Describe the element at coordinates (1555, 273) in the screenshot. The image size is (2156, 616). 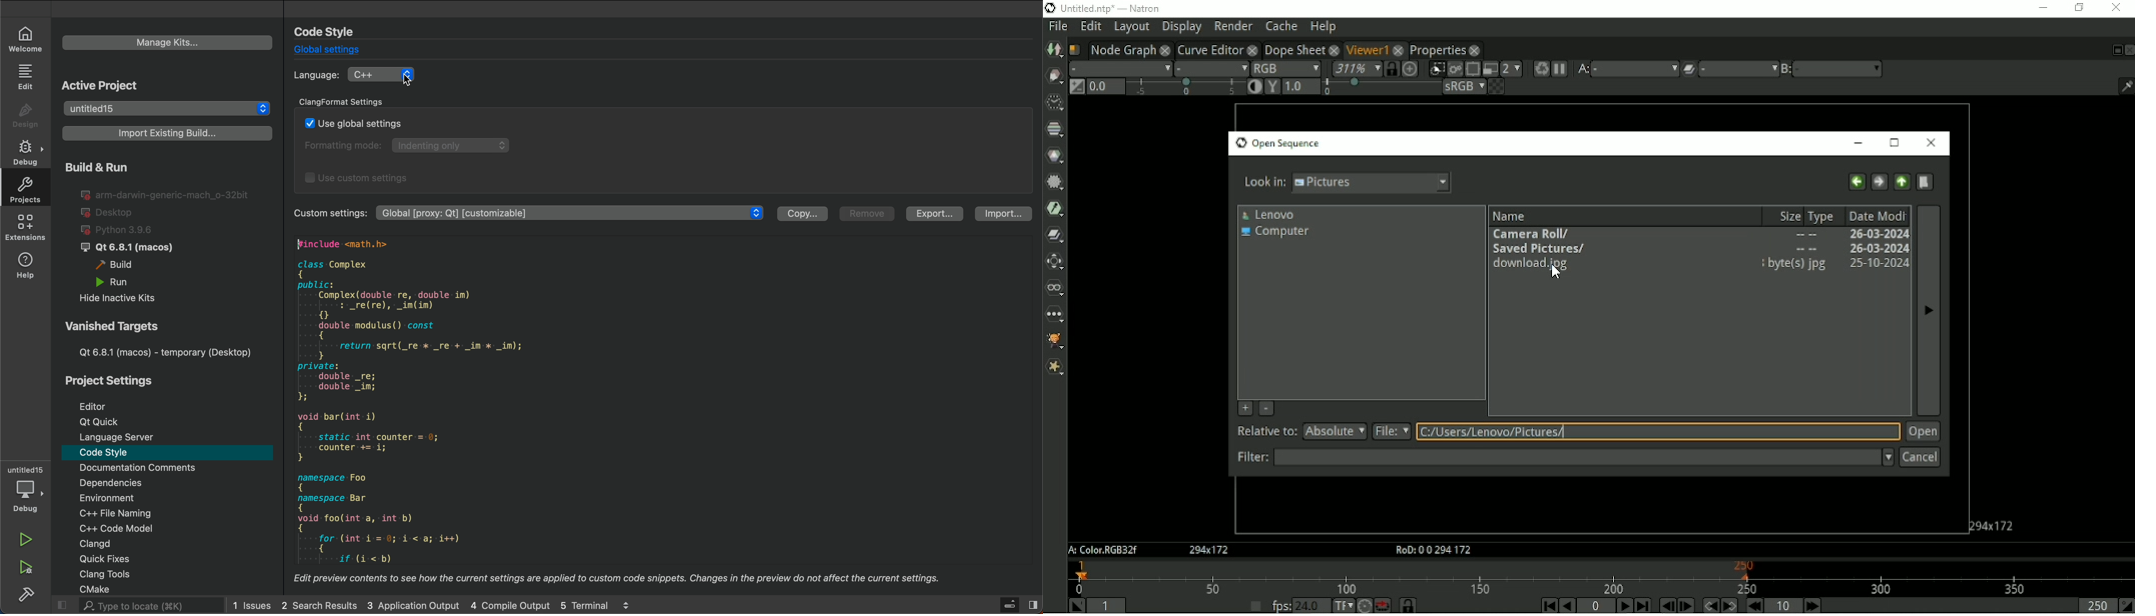
I see `cursor` at that location.